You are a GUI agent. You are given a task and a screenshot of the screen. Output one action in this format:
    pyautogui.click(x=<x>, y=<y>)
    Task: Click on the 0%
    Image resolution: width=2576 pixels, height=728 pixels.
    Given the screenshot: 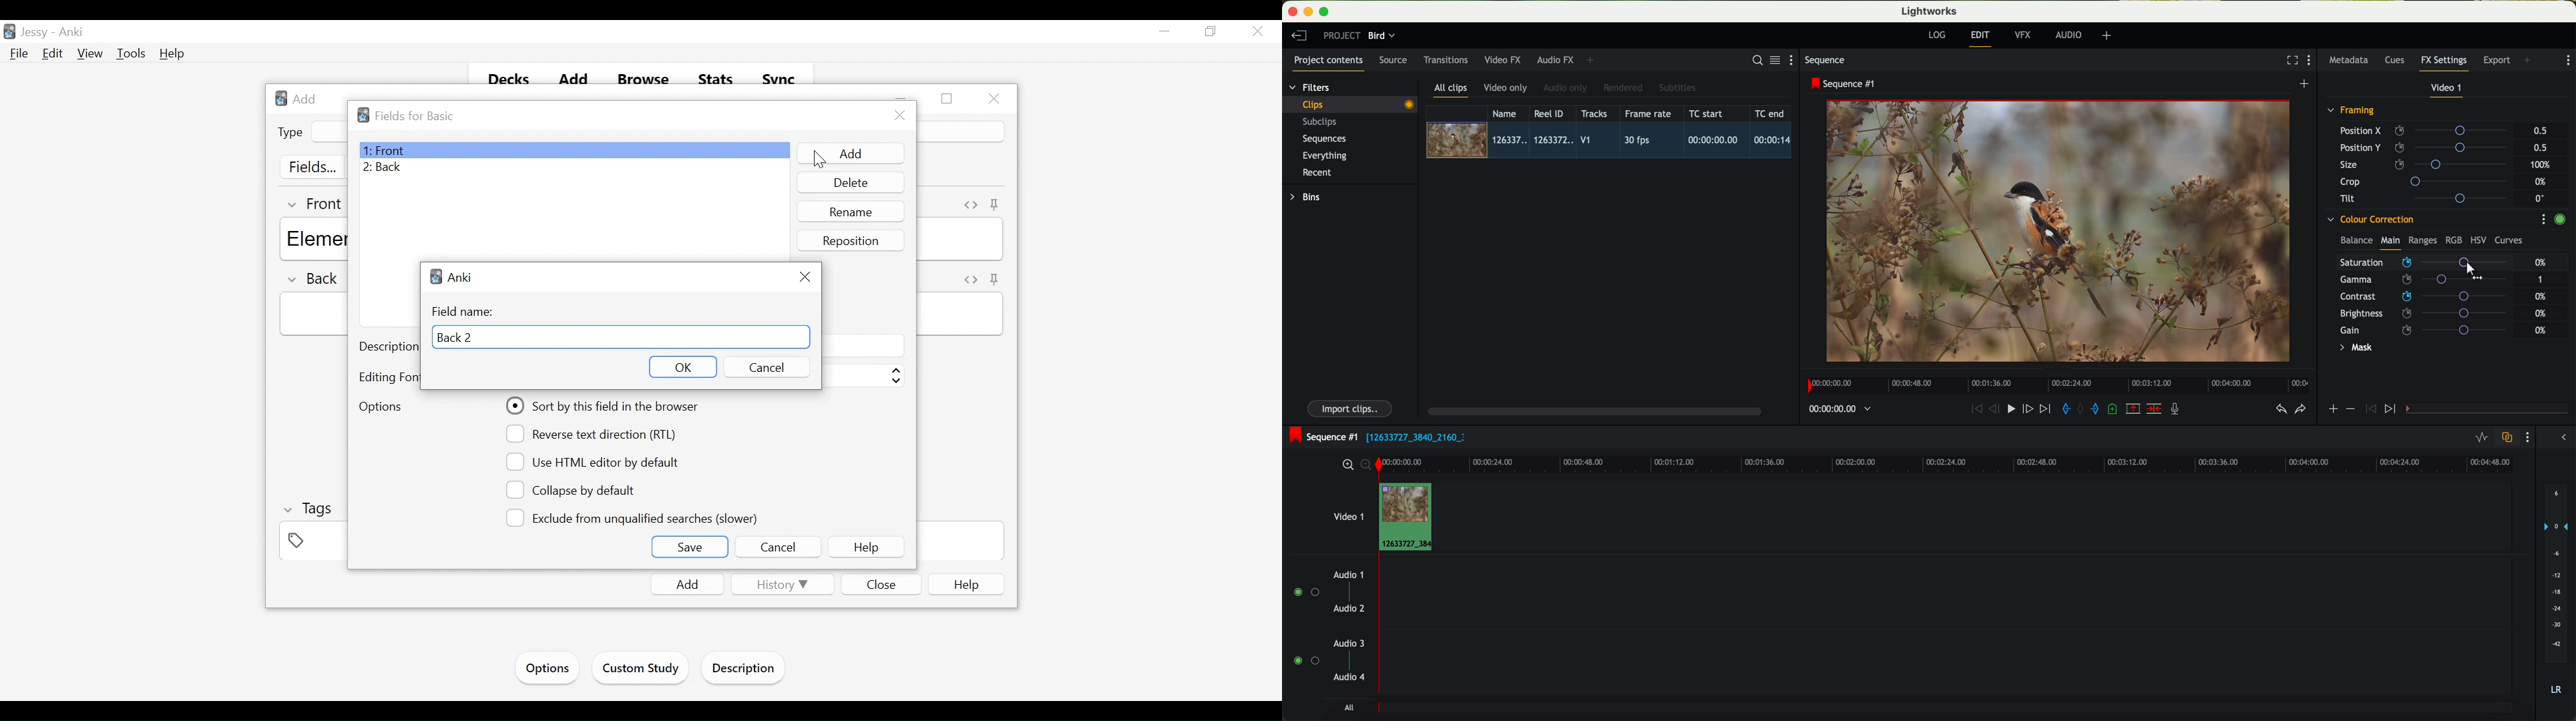 What is the action you would take?
    pyautogui.click(x=2541, y=312)
    